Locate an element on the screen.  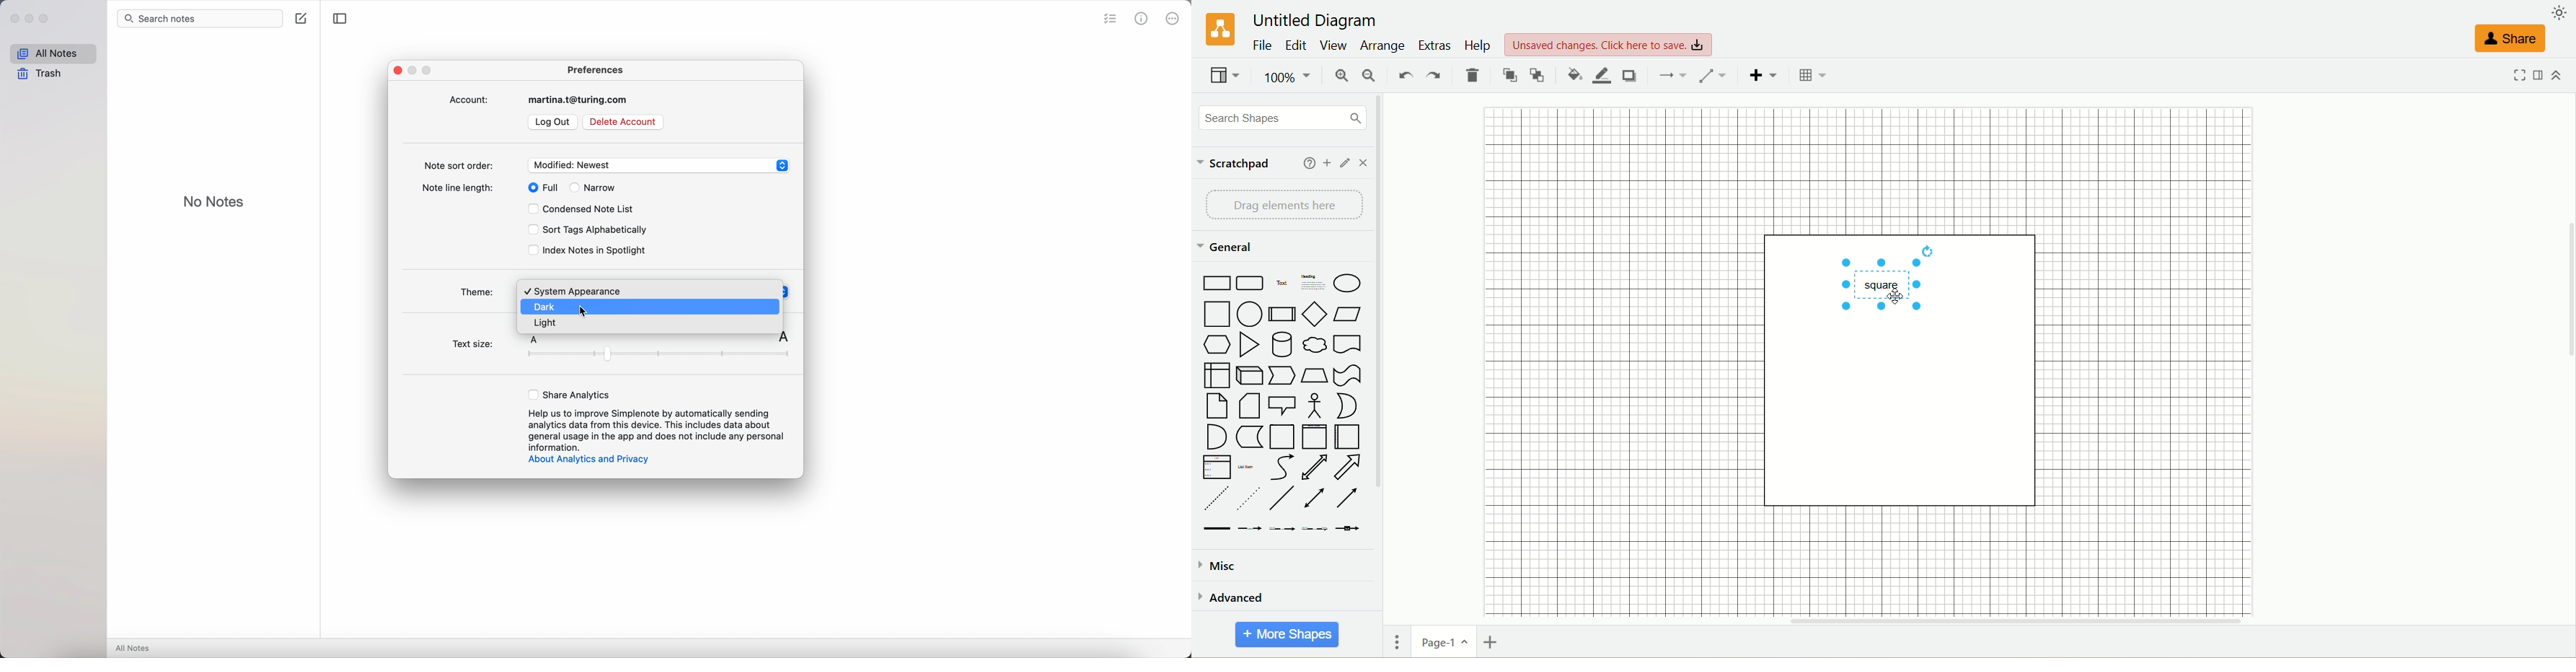
zoom out is located at coordinates (1371, 75).